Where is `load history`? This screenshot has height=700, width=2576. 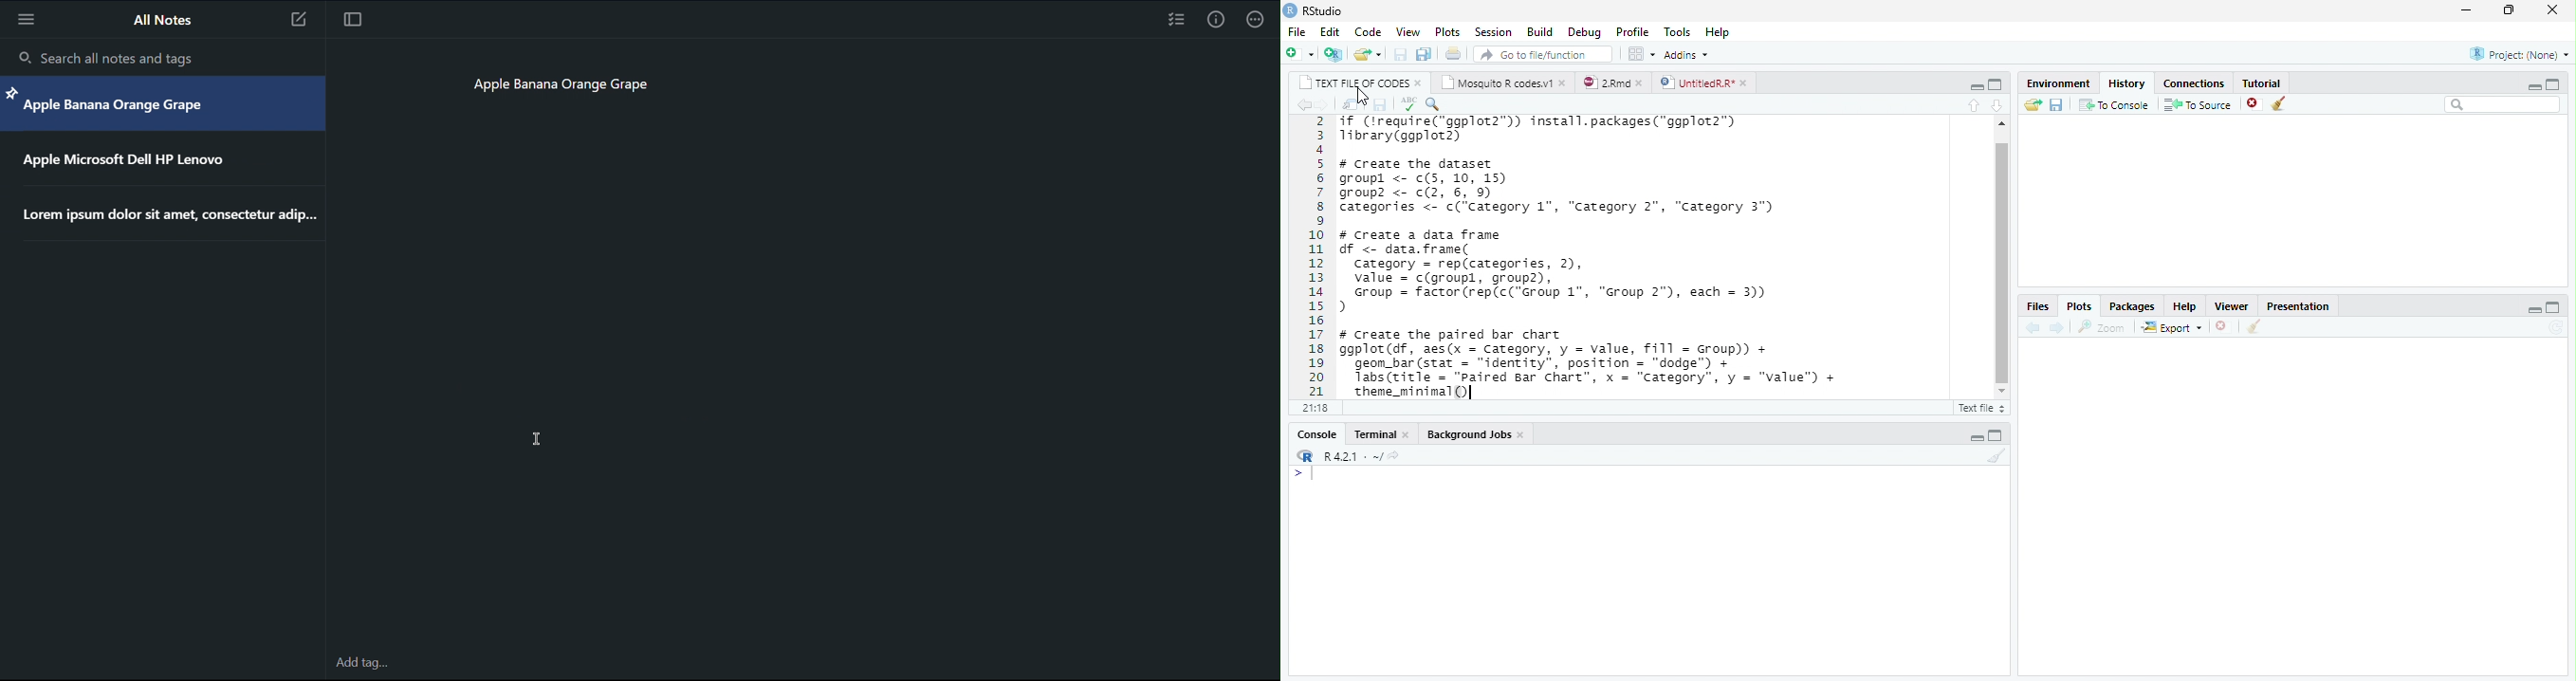 load history is located at coordinates (2032, 102).